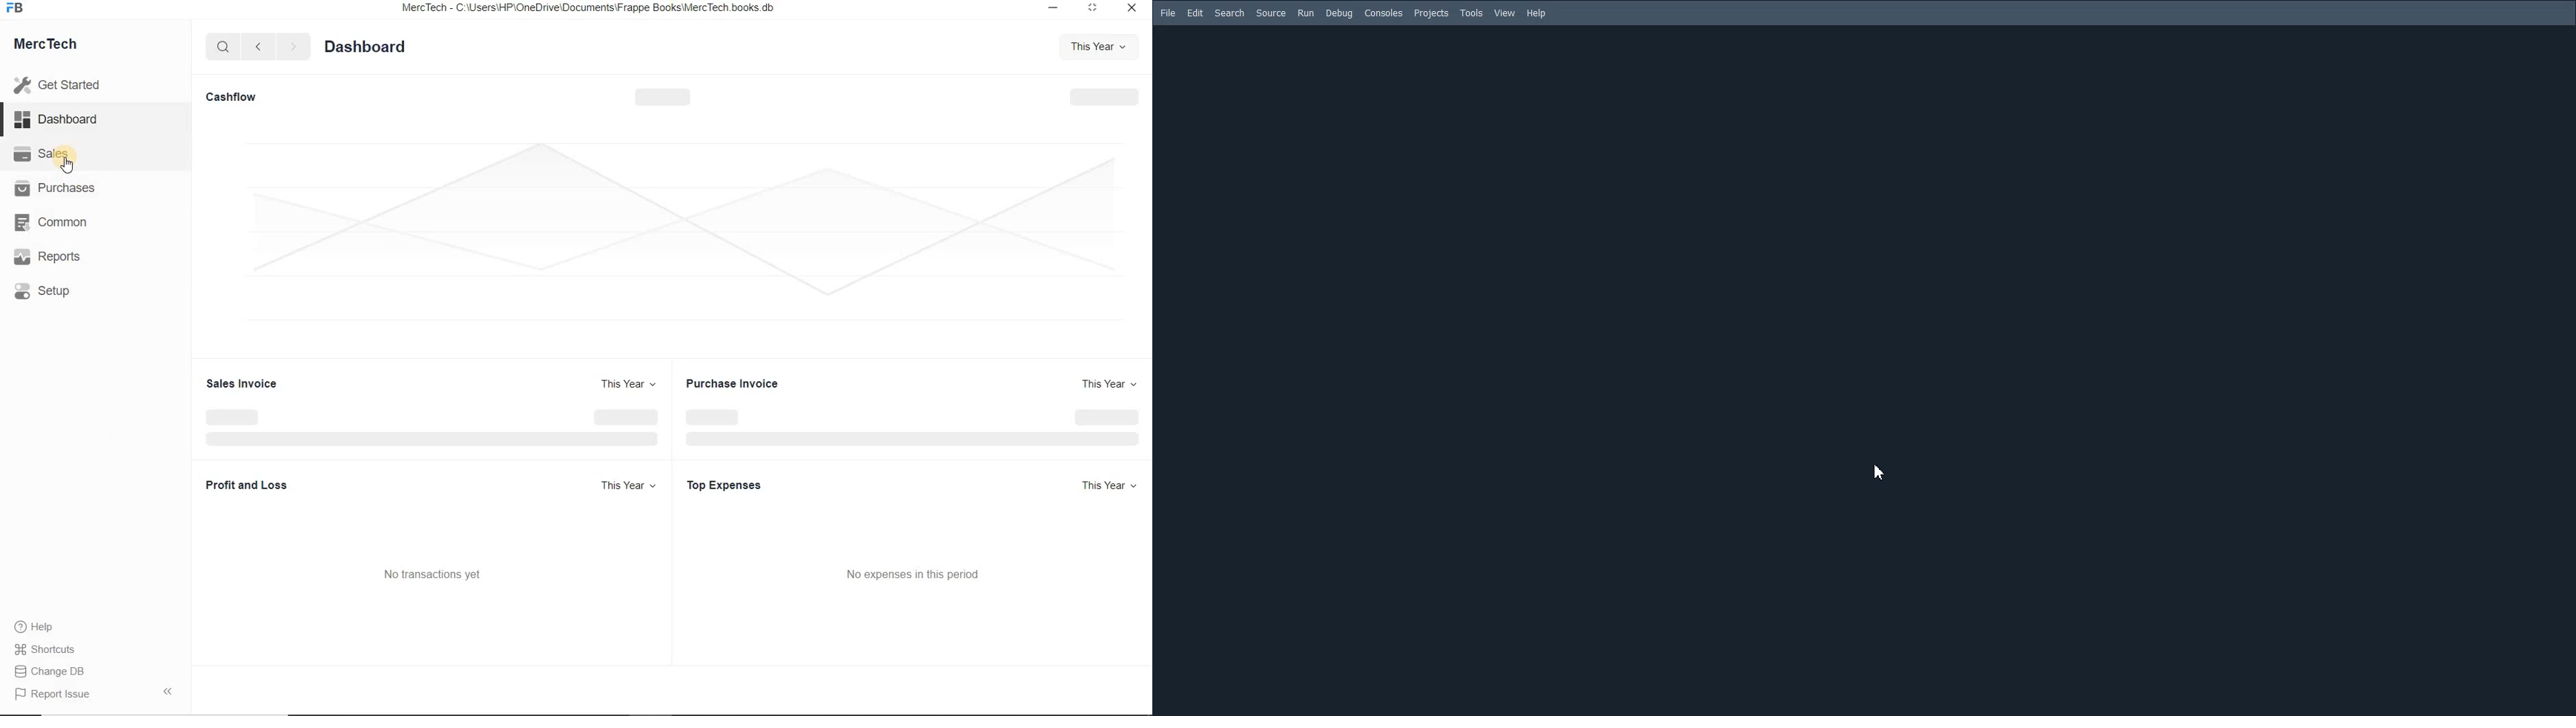 The image size is (2576, 728). What do you see at coordinates (242, 383) in the screenshot?
I see `Sales Invoice` at bounding box center [242, 383].